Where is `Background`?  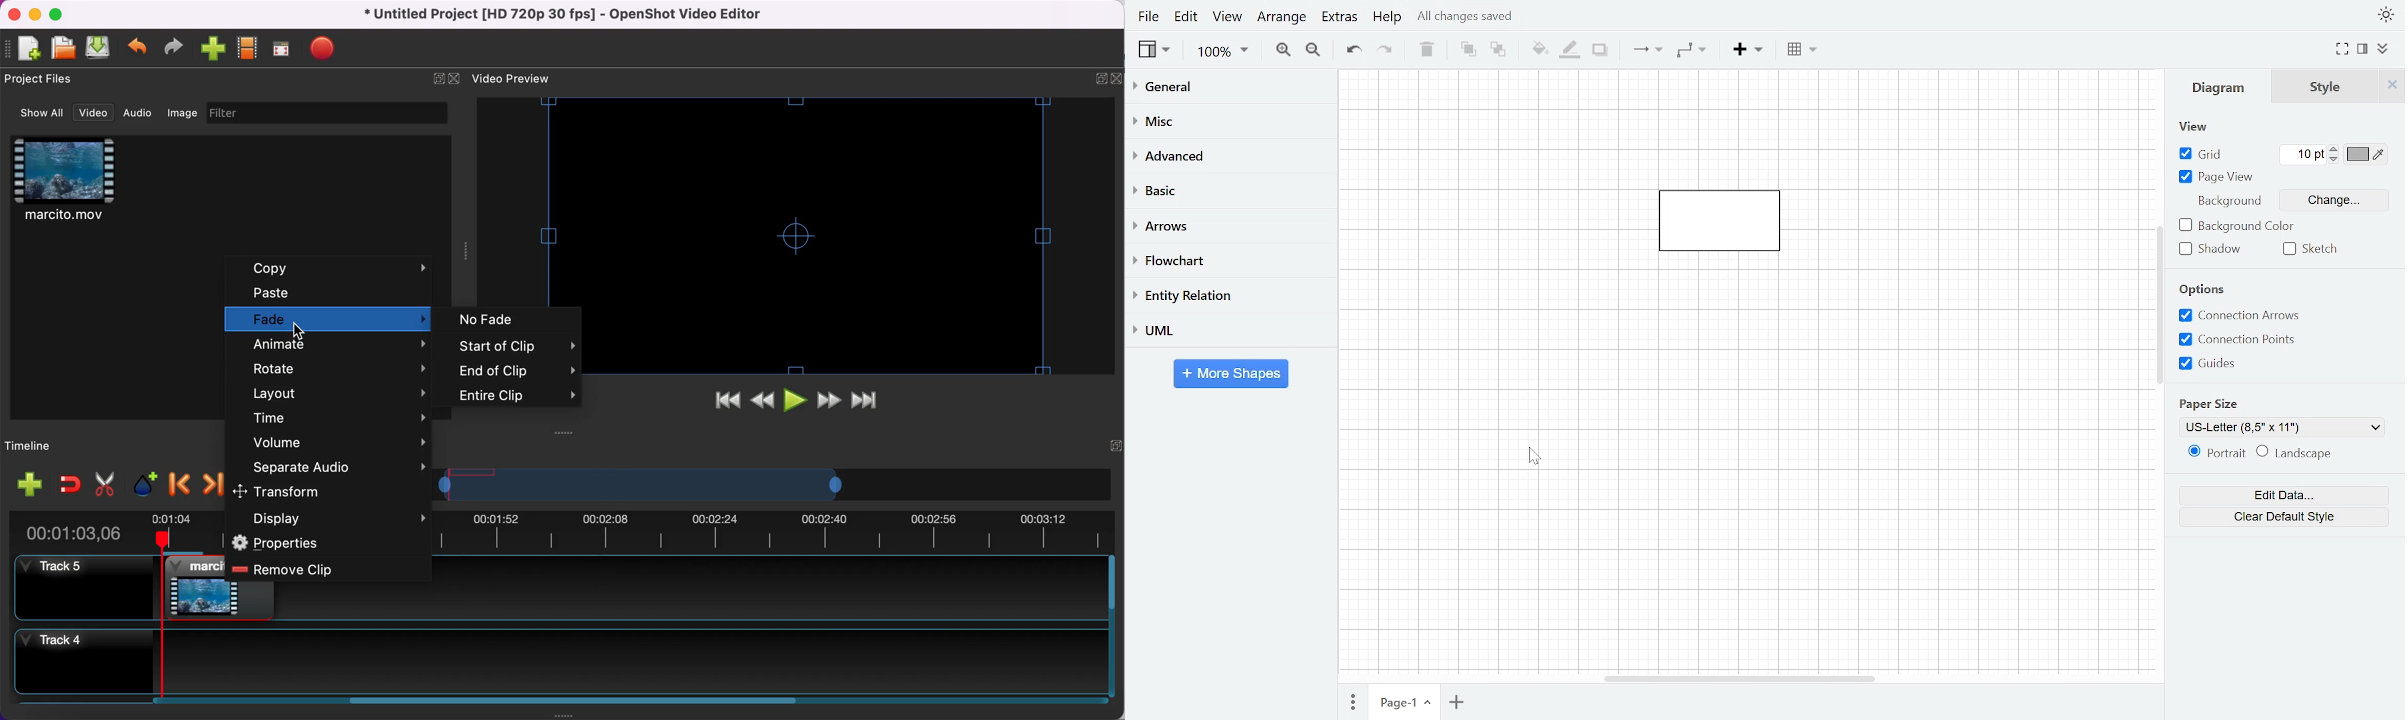 Background is located at coordinates (2227, 201).